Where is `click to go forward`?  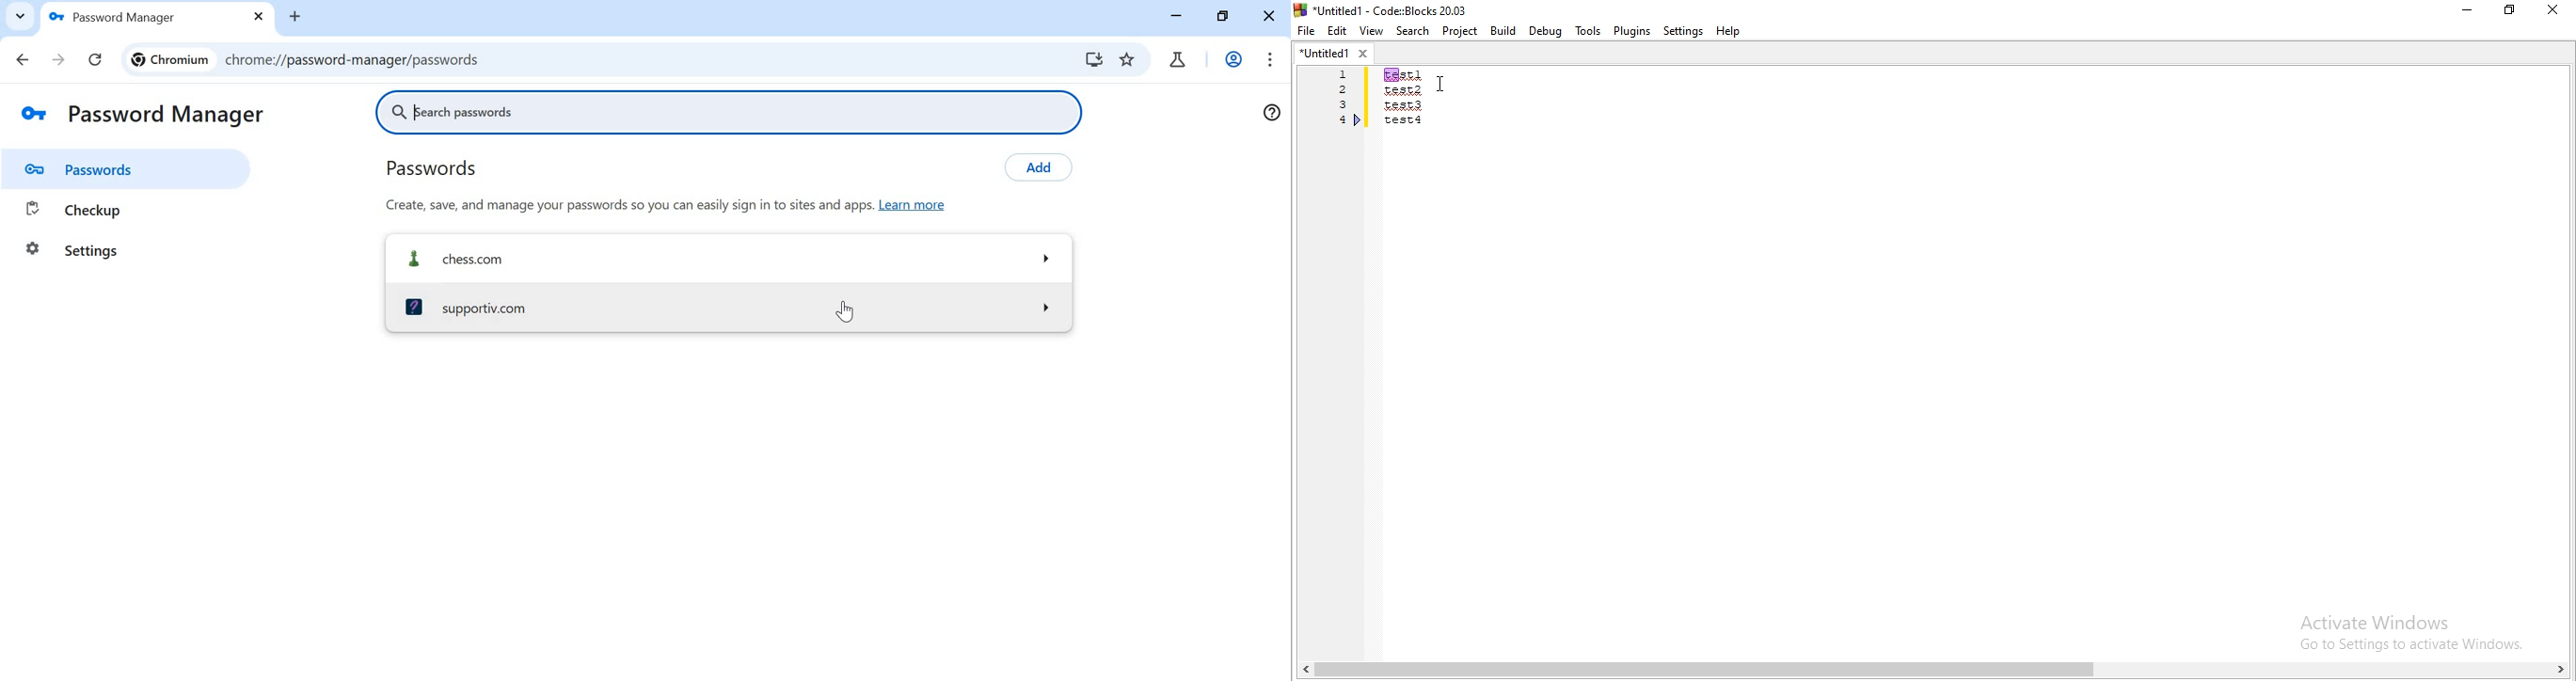 click to go forward is located at coordinates (60, 61).